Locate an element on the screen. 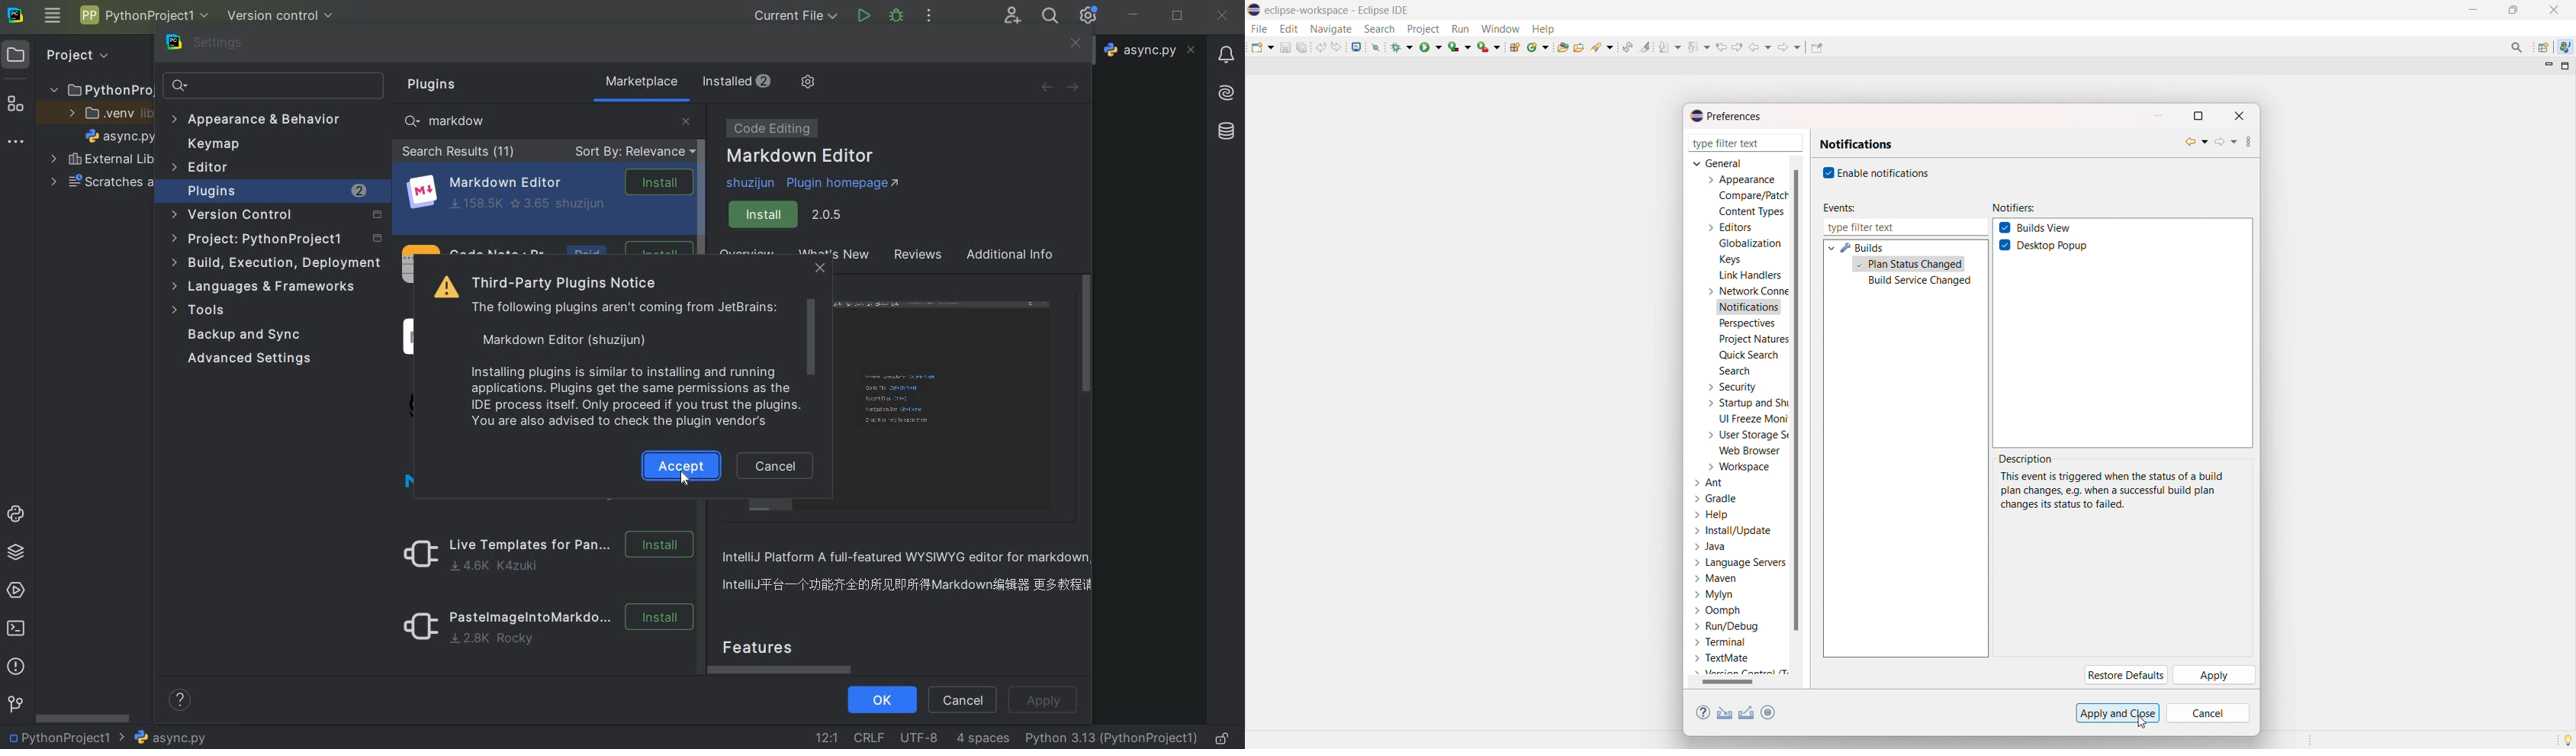  open task is located at coordinates (1581, 46).